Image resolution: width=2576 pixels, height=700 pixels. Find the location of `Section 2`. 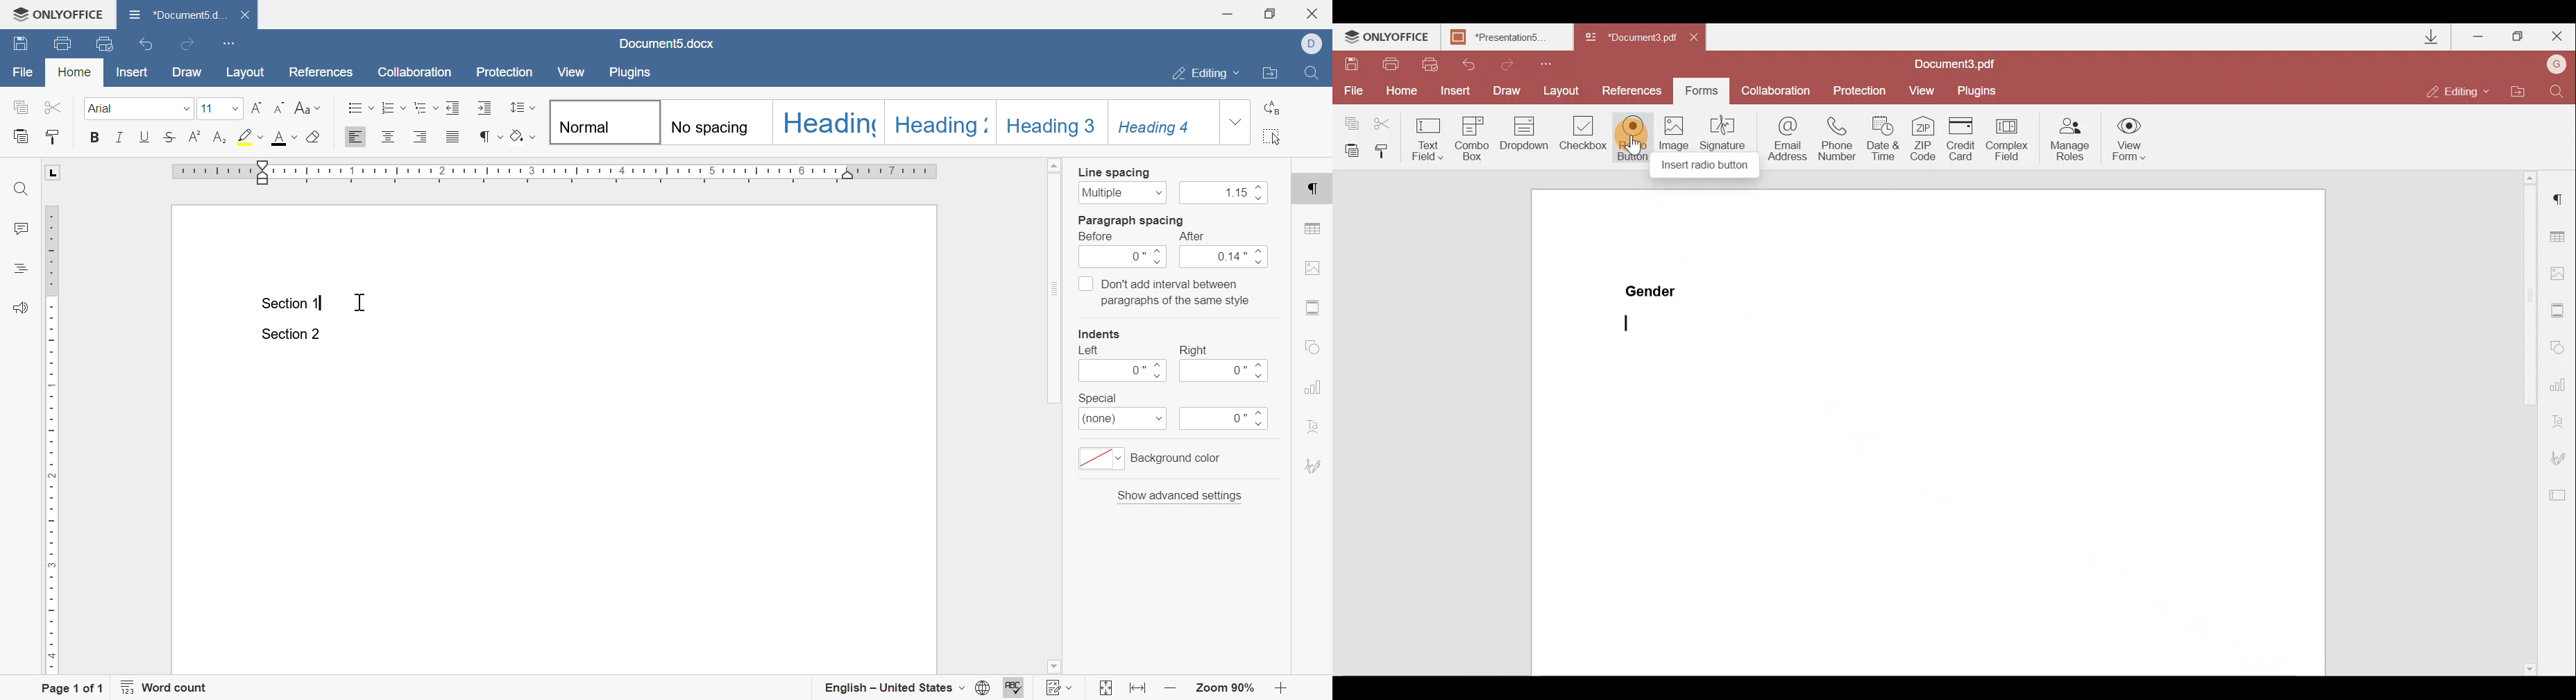

Section 2 is located at coordinates (290, 335).